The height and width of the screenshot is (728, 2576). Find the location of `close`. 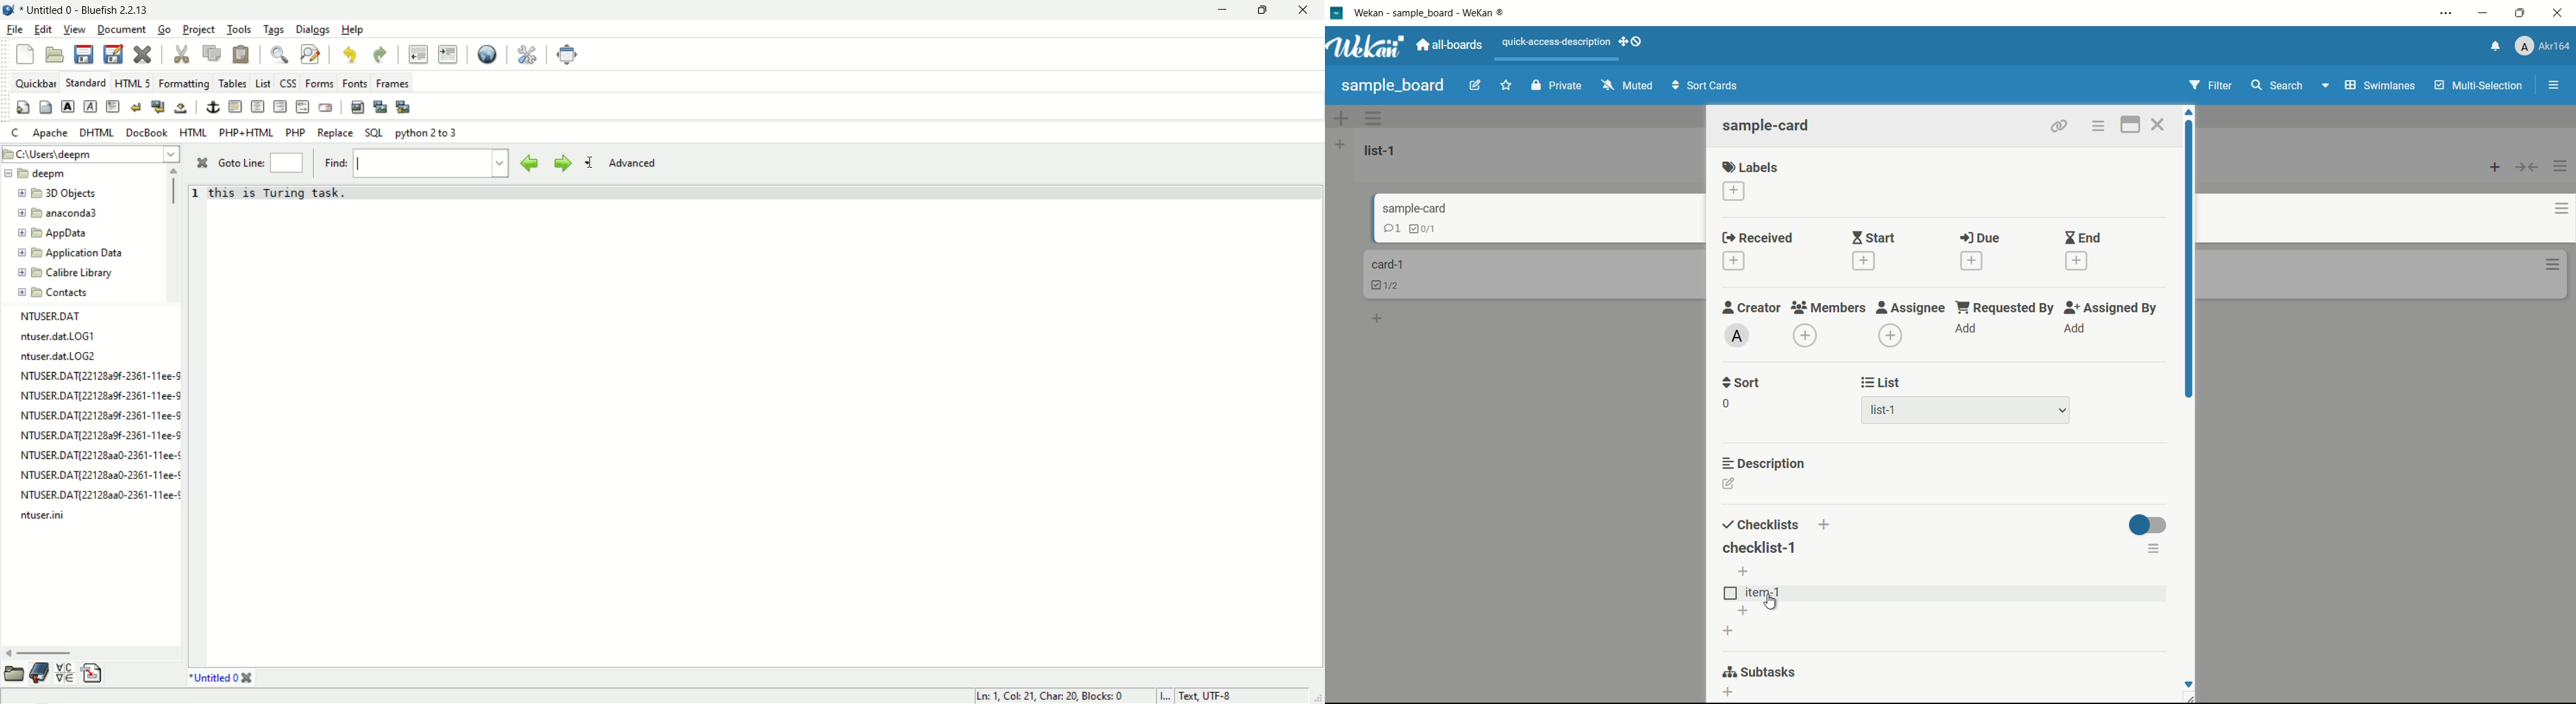

close is located at coordinates (205, 164).